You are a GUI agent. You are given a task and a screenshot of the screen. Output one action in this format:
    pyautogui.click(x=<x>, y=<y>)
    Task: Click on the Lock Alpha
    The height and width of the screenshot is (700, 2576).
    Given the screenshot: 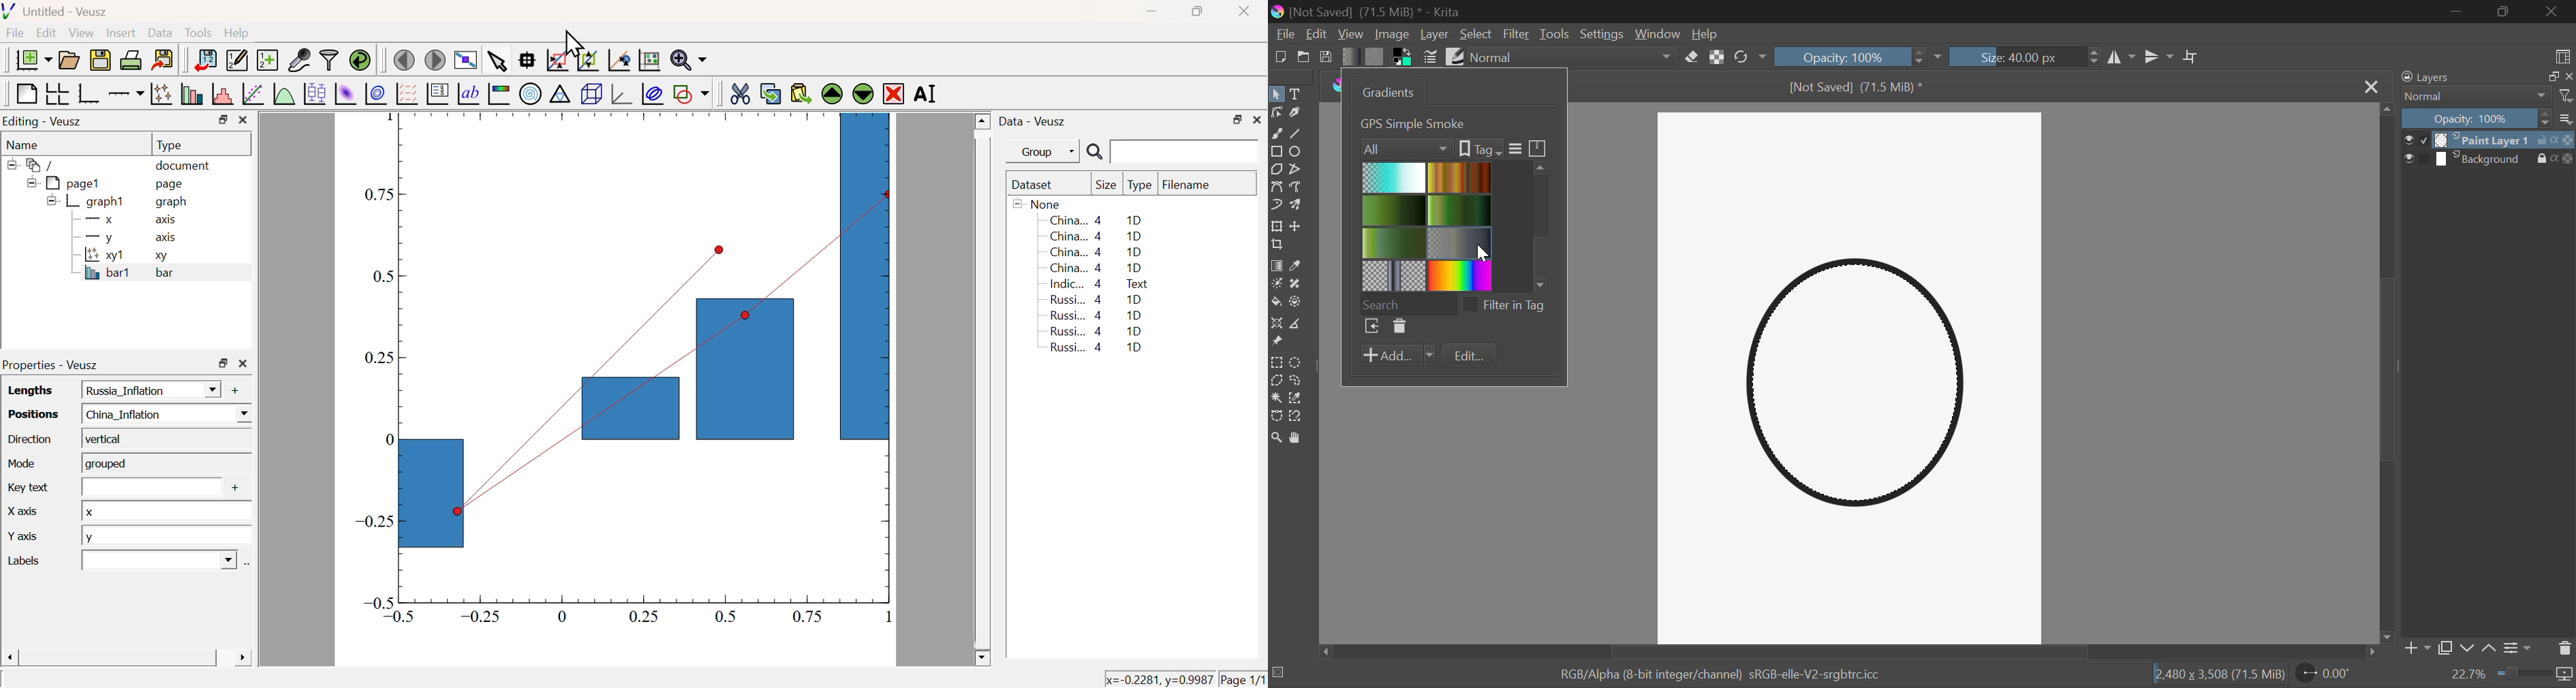 What is the action you would take?
    pyautogui.click(x=1718, y=57)
    